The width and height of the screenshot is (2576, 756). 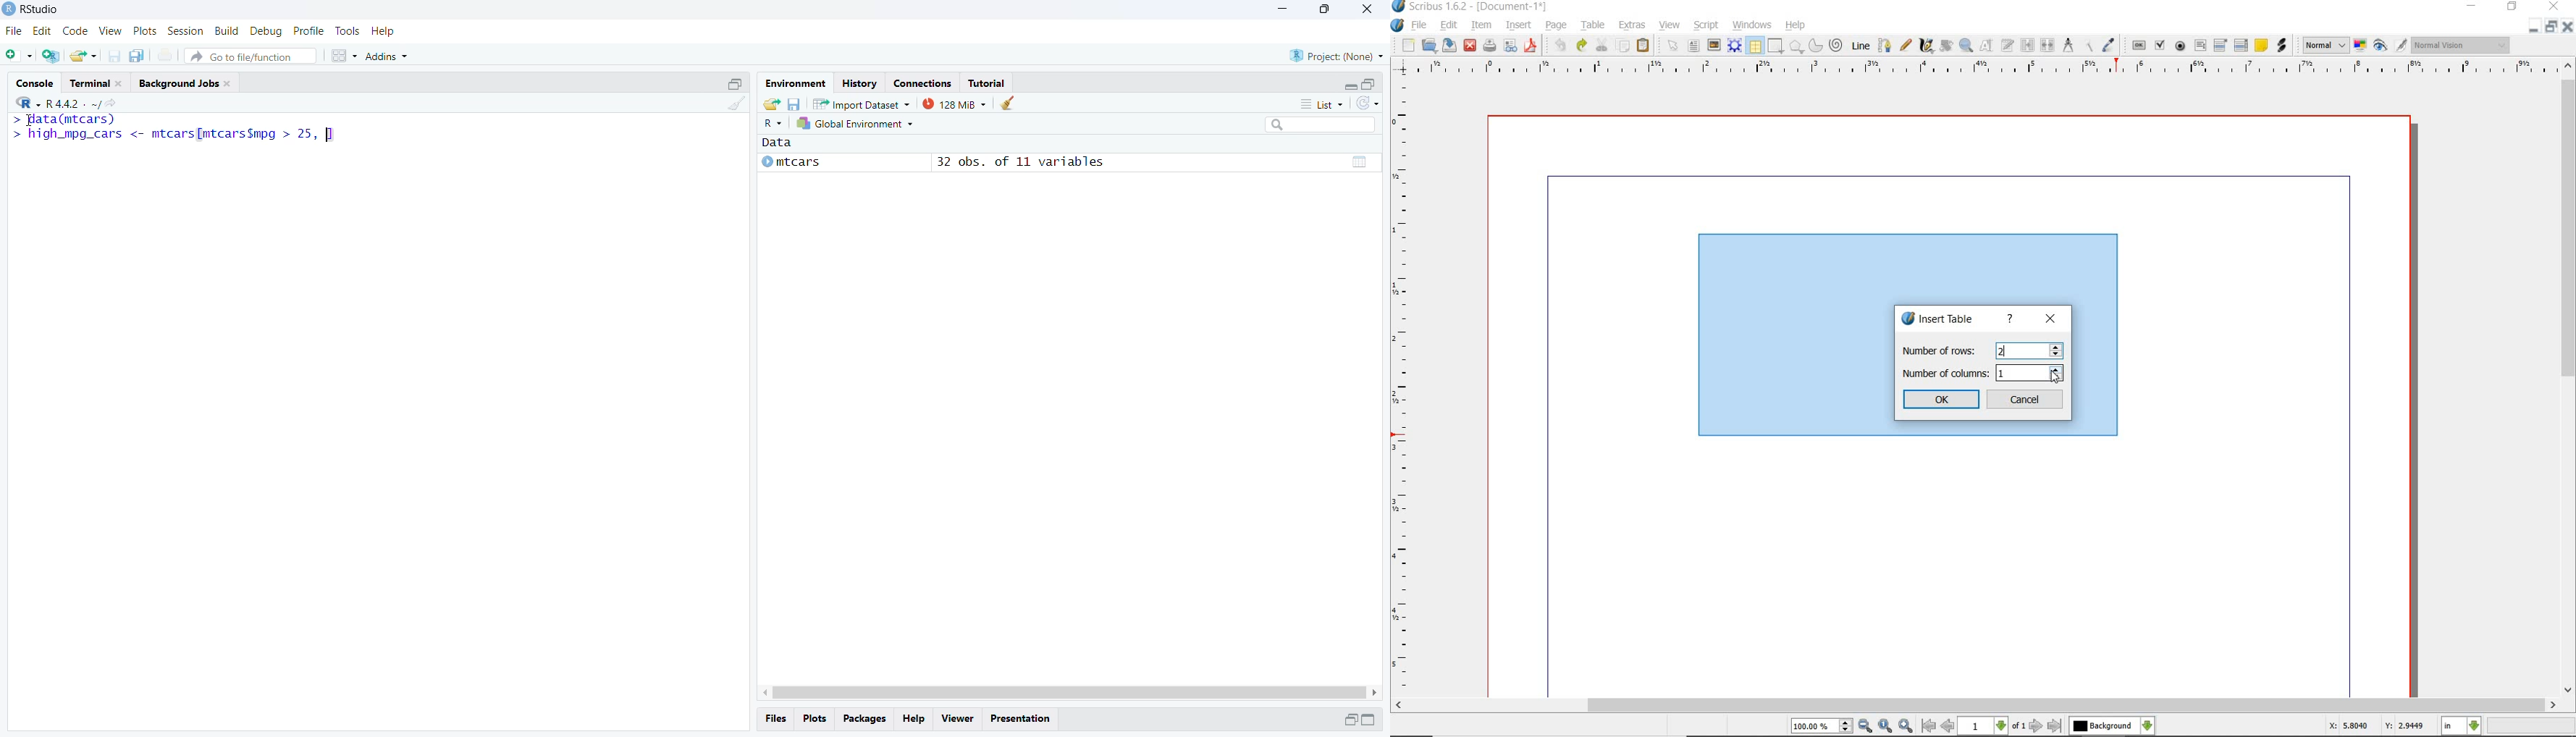 I want to click on Code, so click(x=75, y=31).